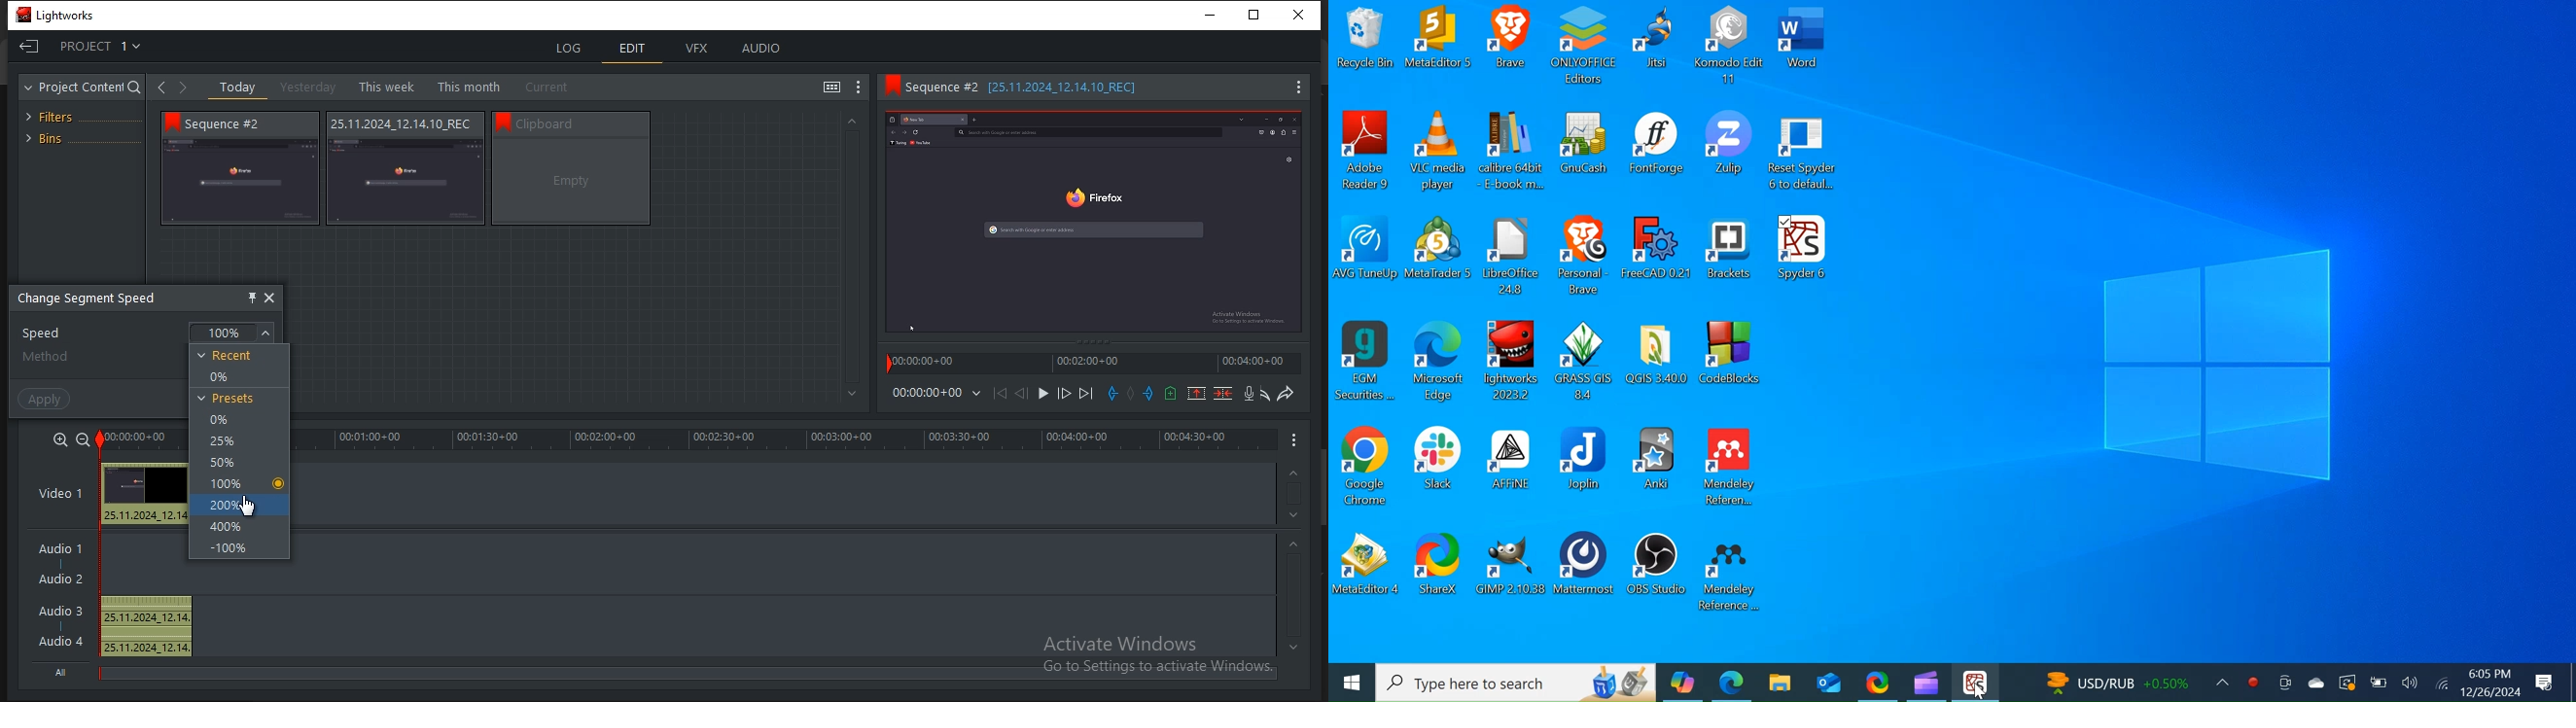 The height and width of the screenshot is (728, 2576). Describe the element at coordinates (1292, 87) in the screenshot. I see `Menu` at that location.